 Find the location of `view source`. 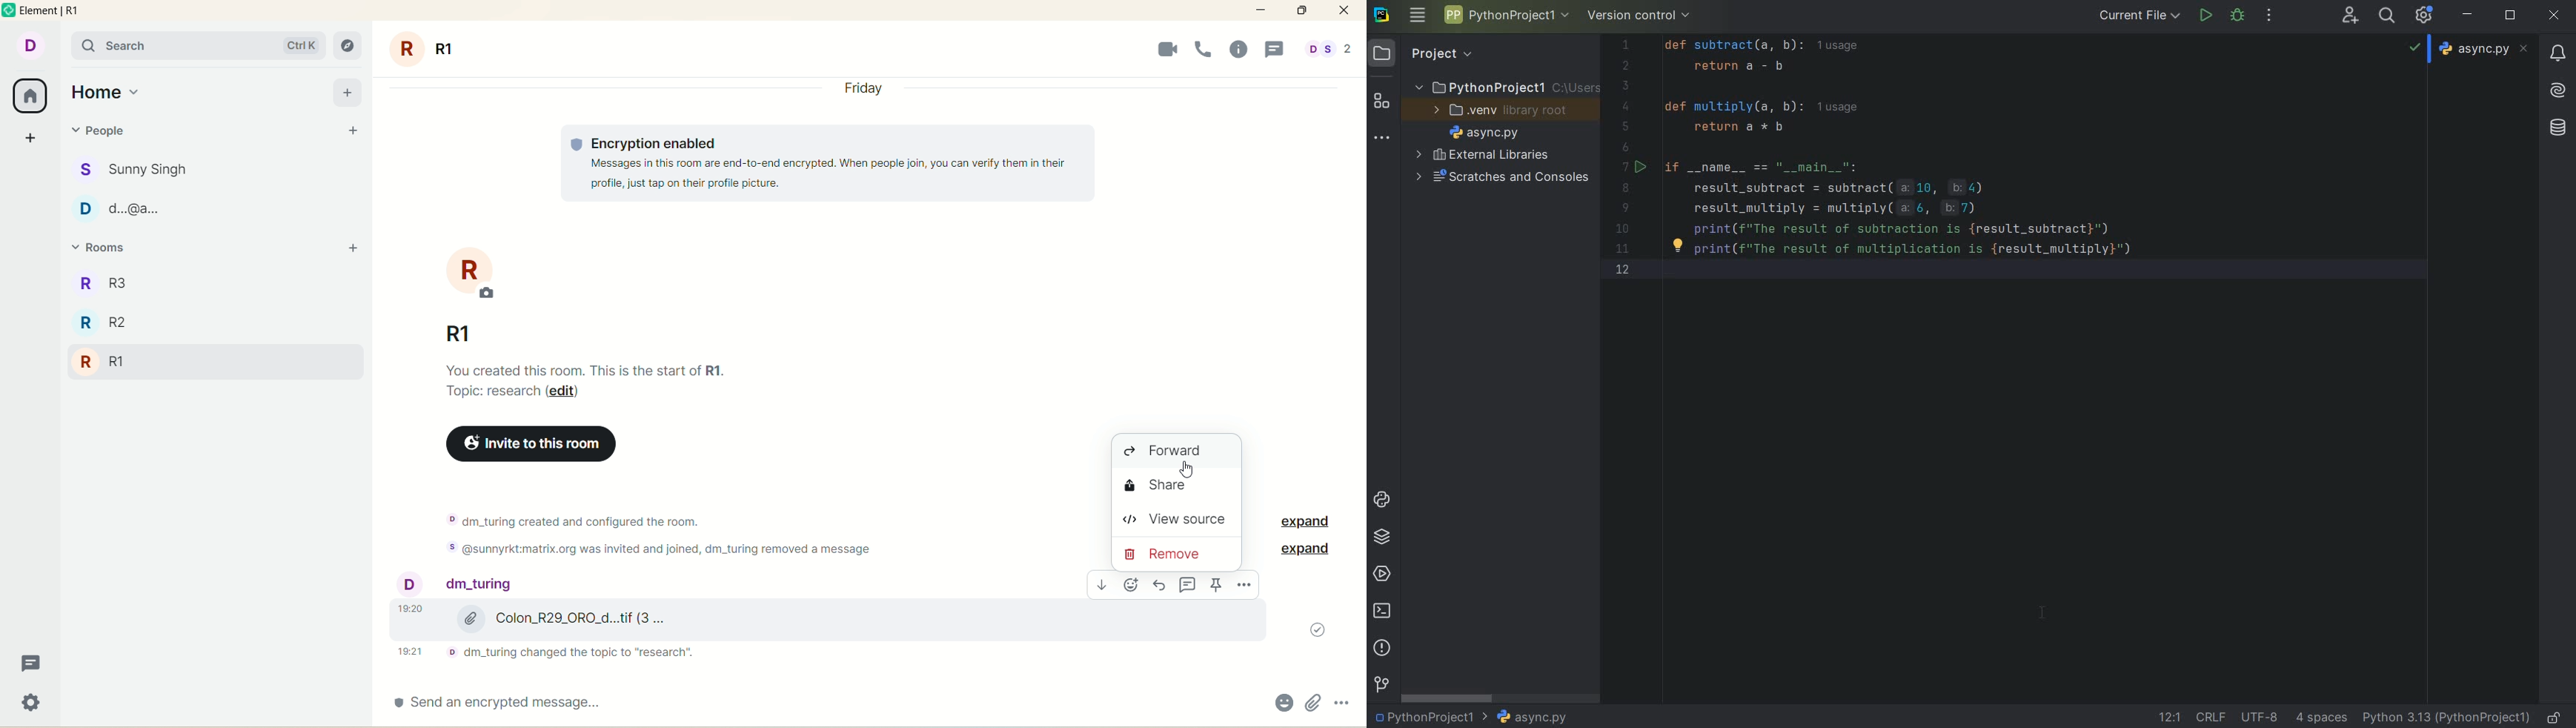

view source is located at coordinates (1177, 521).